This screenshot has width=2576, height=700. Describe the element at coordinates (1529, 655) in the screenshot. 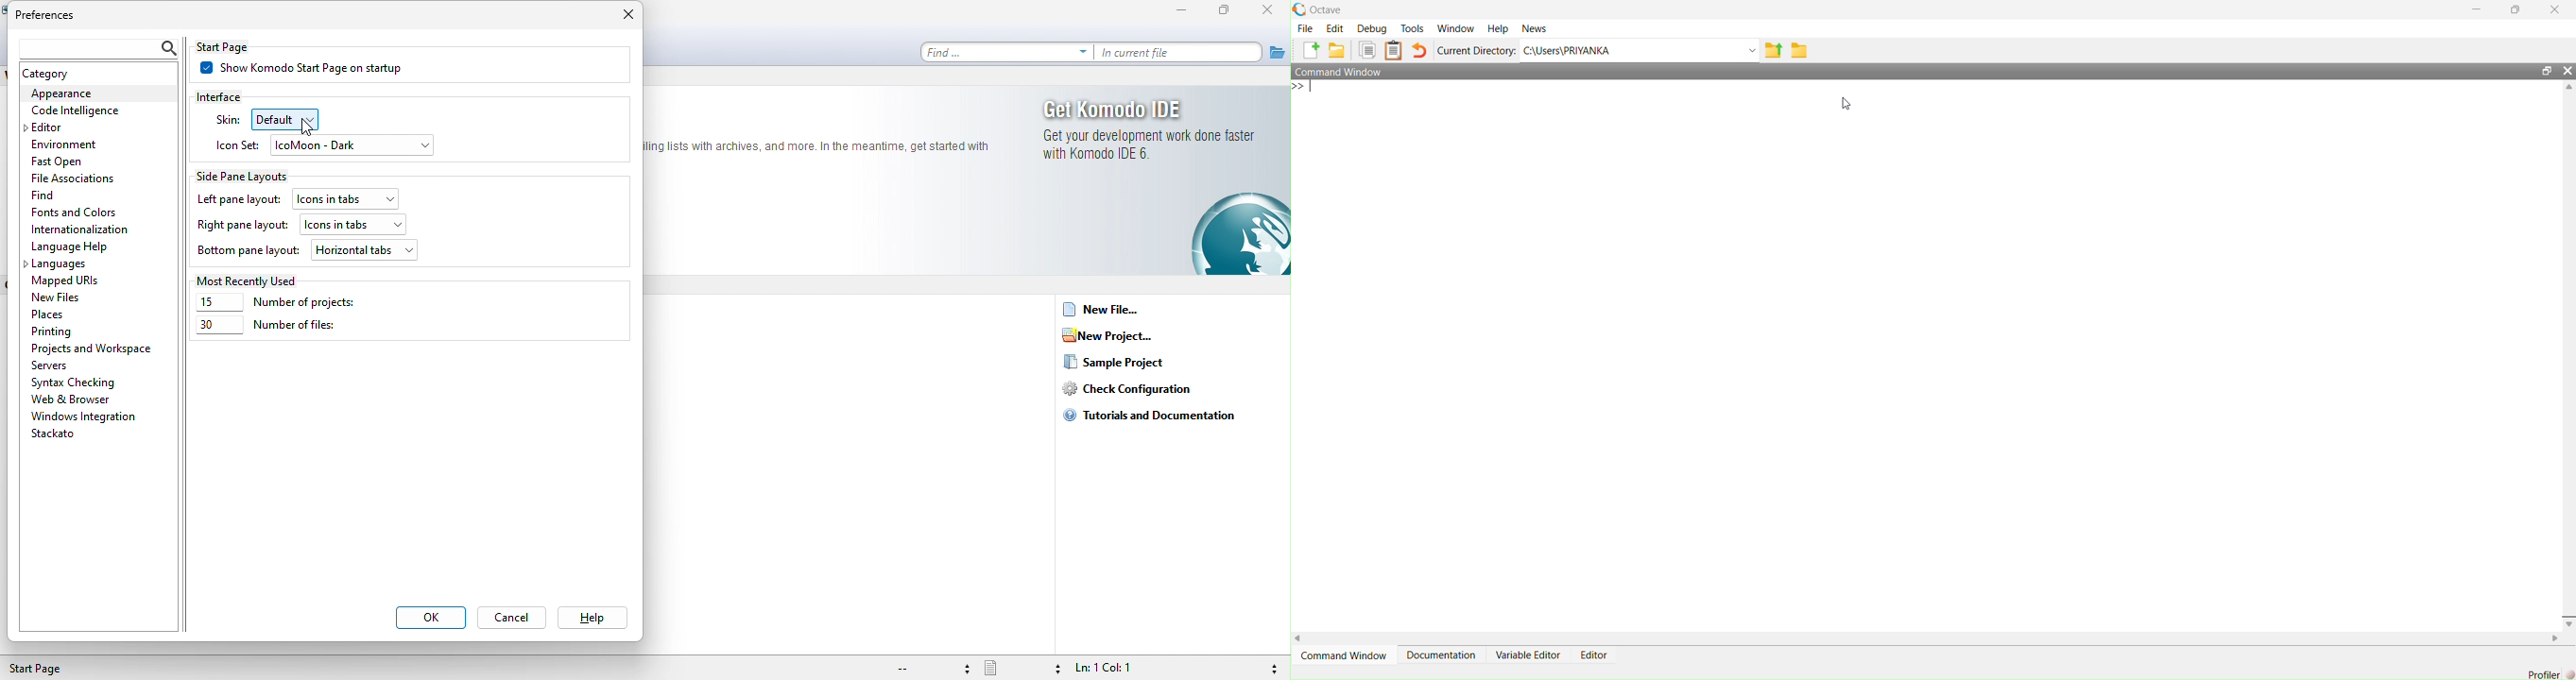

I see `Variable Editor` at that location.